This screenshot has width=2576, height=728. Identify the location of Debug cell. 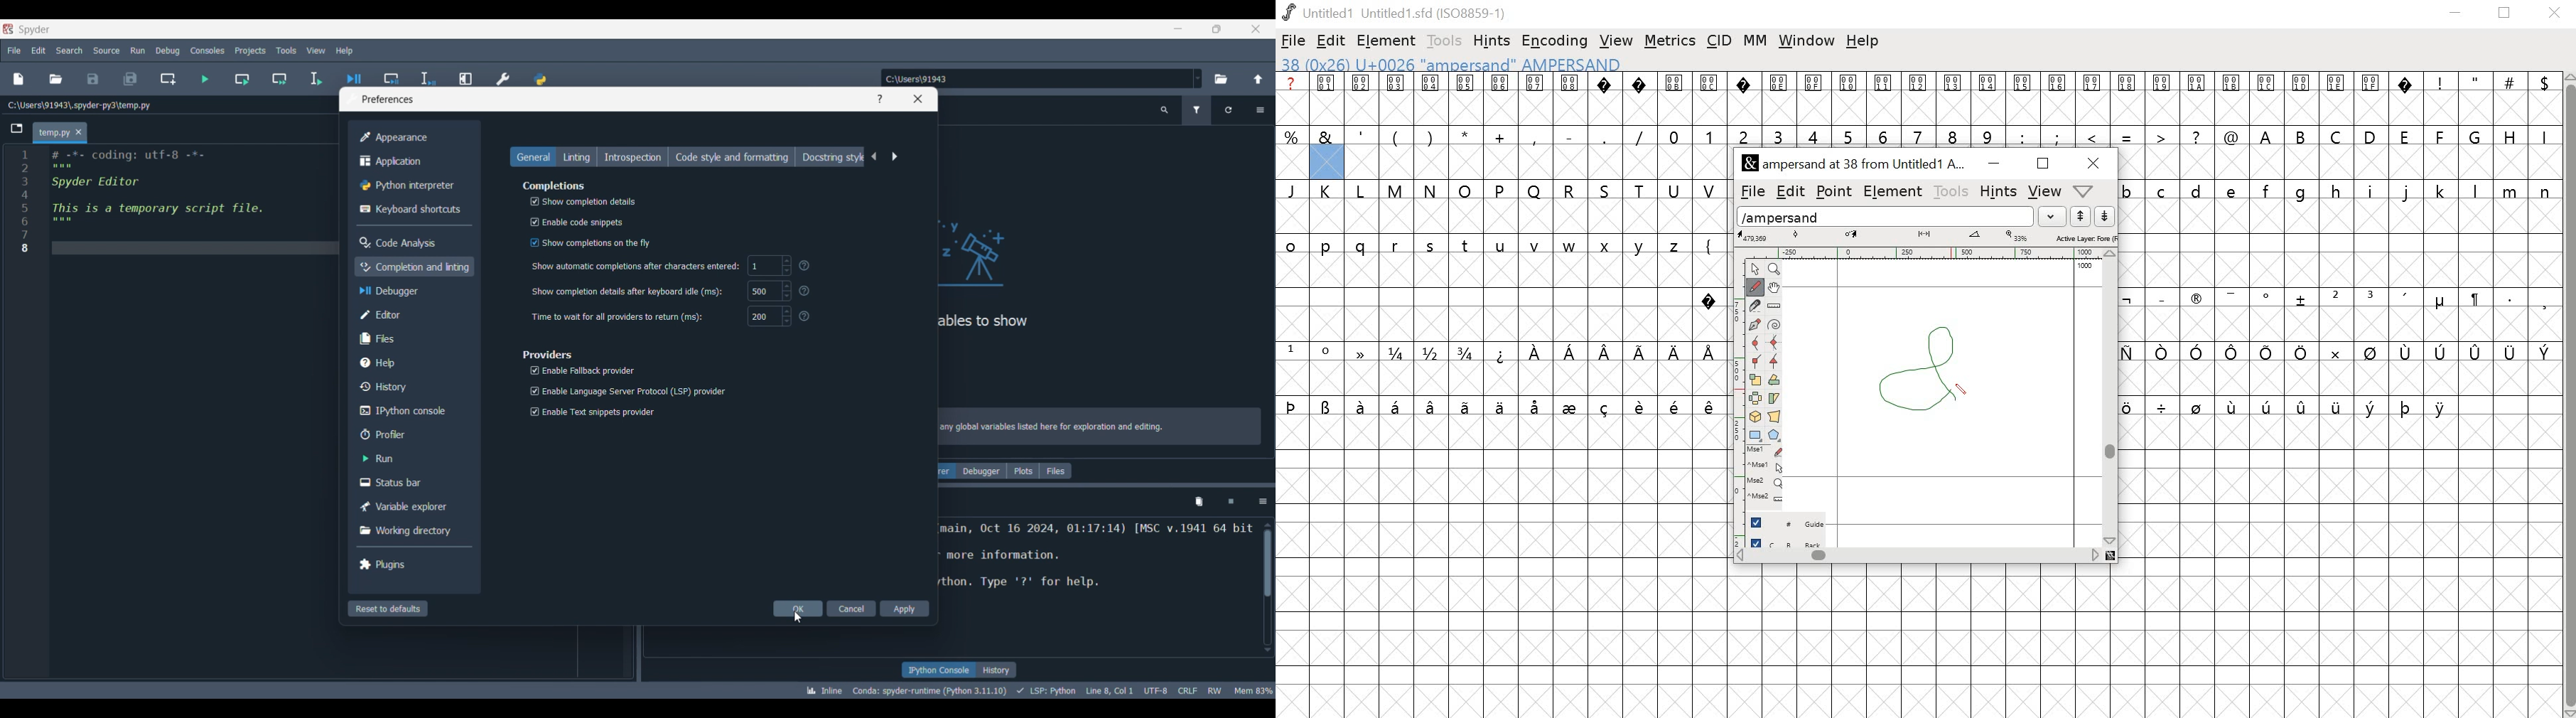
(392, 72).